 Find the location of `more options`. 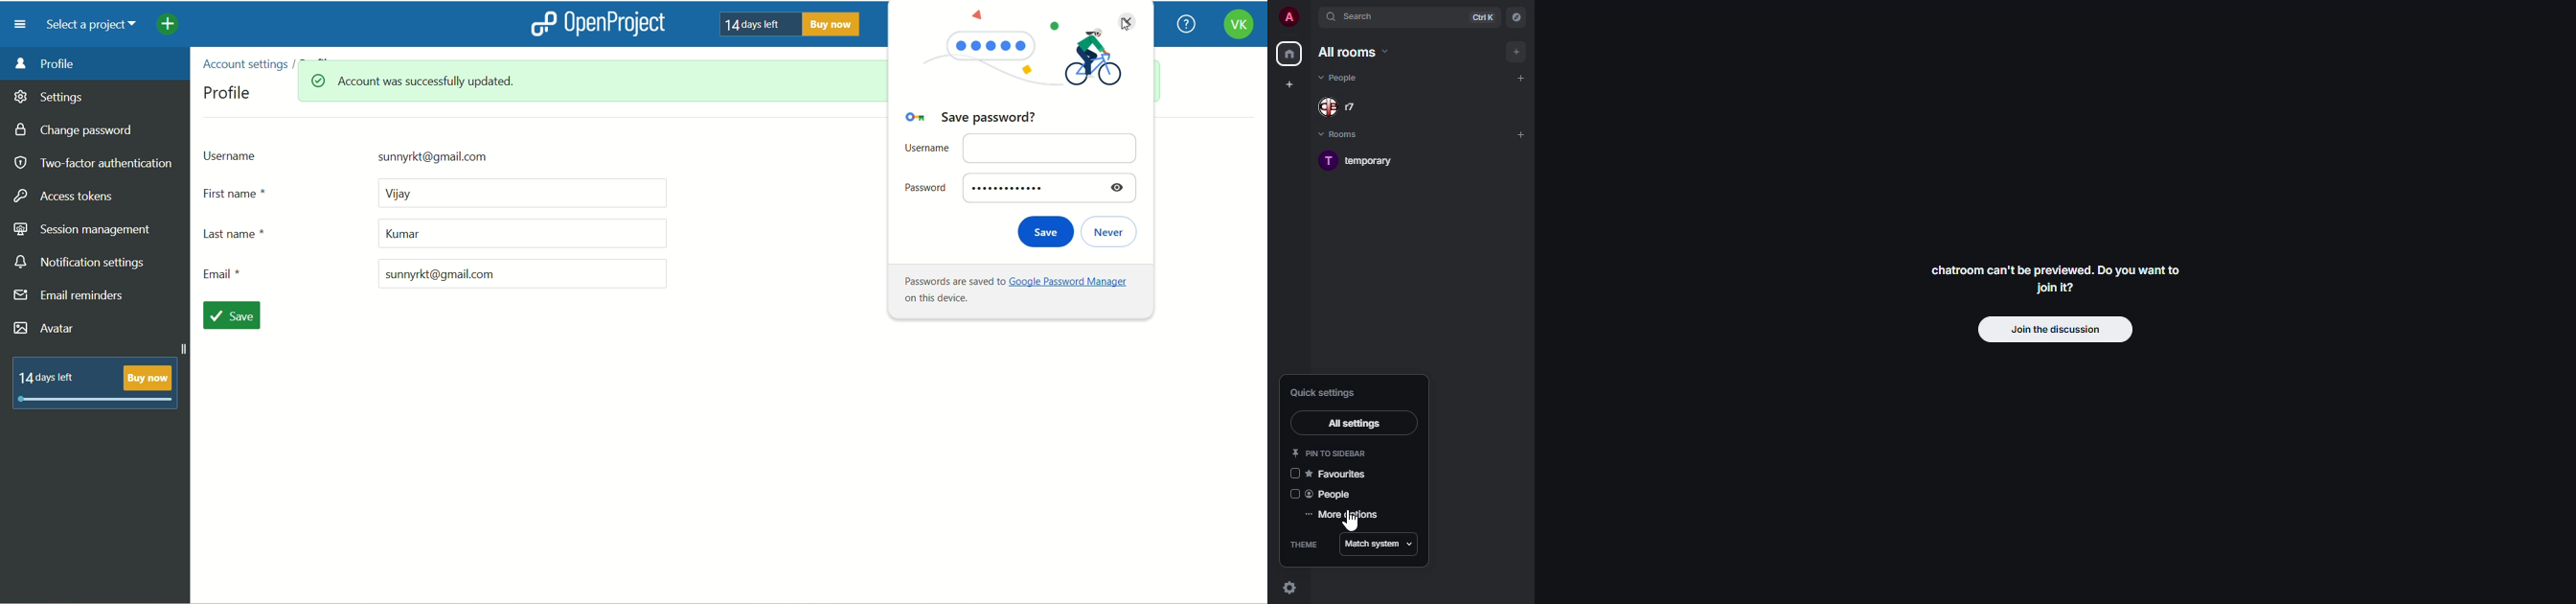

more options is located at coordinates (1340, 515).